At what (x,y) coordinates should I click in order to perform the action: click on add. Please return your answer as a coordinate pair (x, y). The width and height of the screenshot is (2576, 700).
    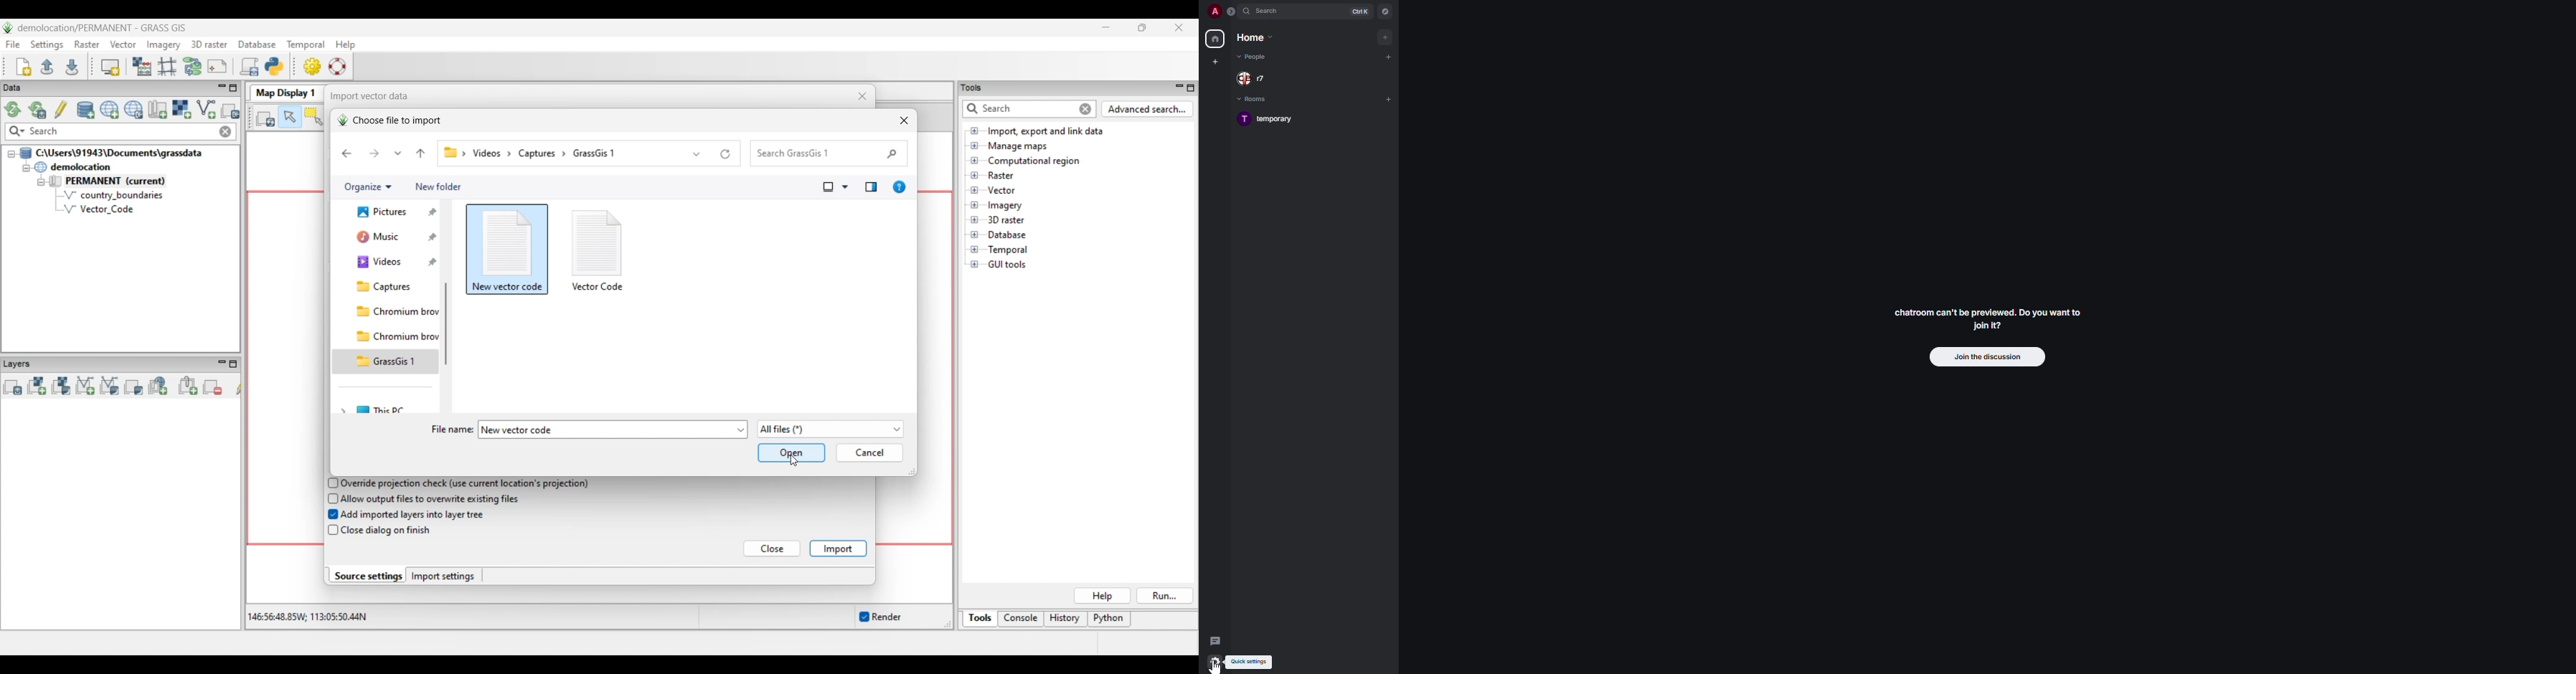
    Looking at the image, I should click on (1384, 37).